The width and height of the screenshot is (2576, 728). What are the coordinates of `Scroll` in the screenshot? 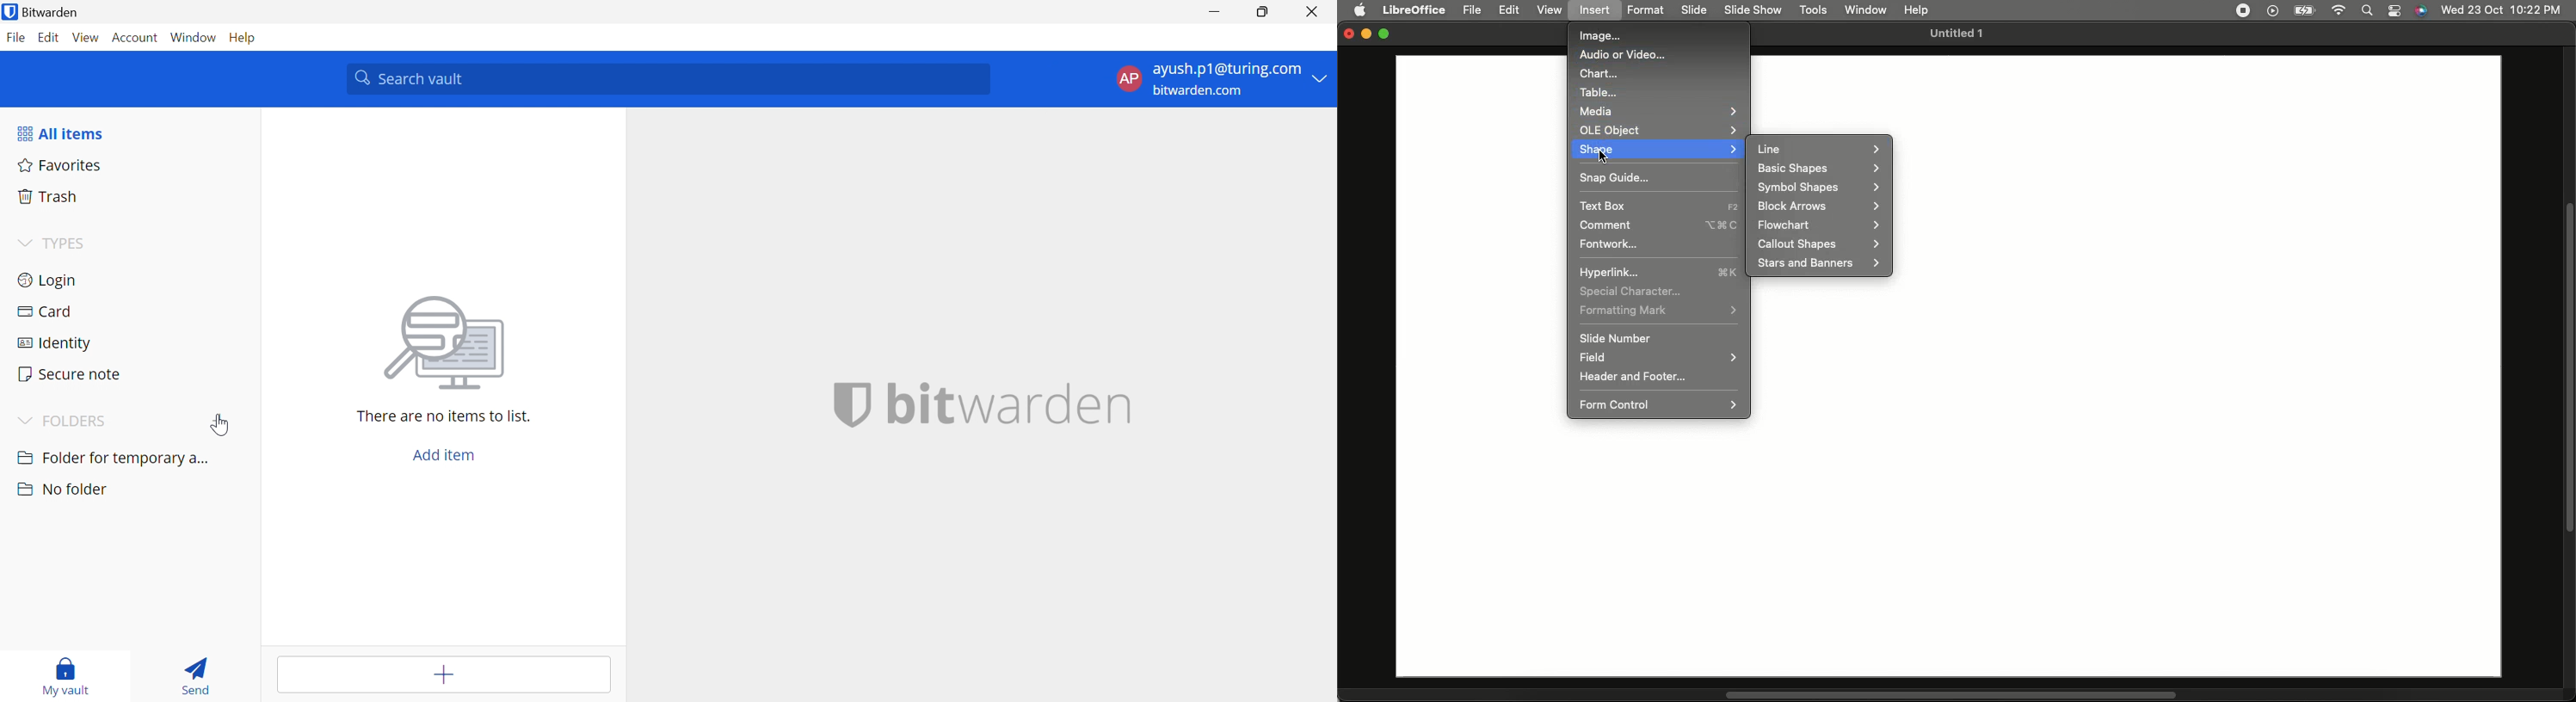 It's located at (2568, 369).